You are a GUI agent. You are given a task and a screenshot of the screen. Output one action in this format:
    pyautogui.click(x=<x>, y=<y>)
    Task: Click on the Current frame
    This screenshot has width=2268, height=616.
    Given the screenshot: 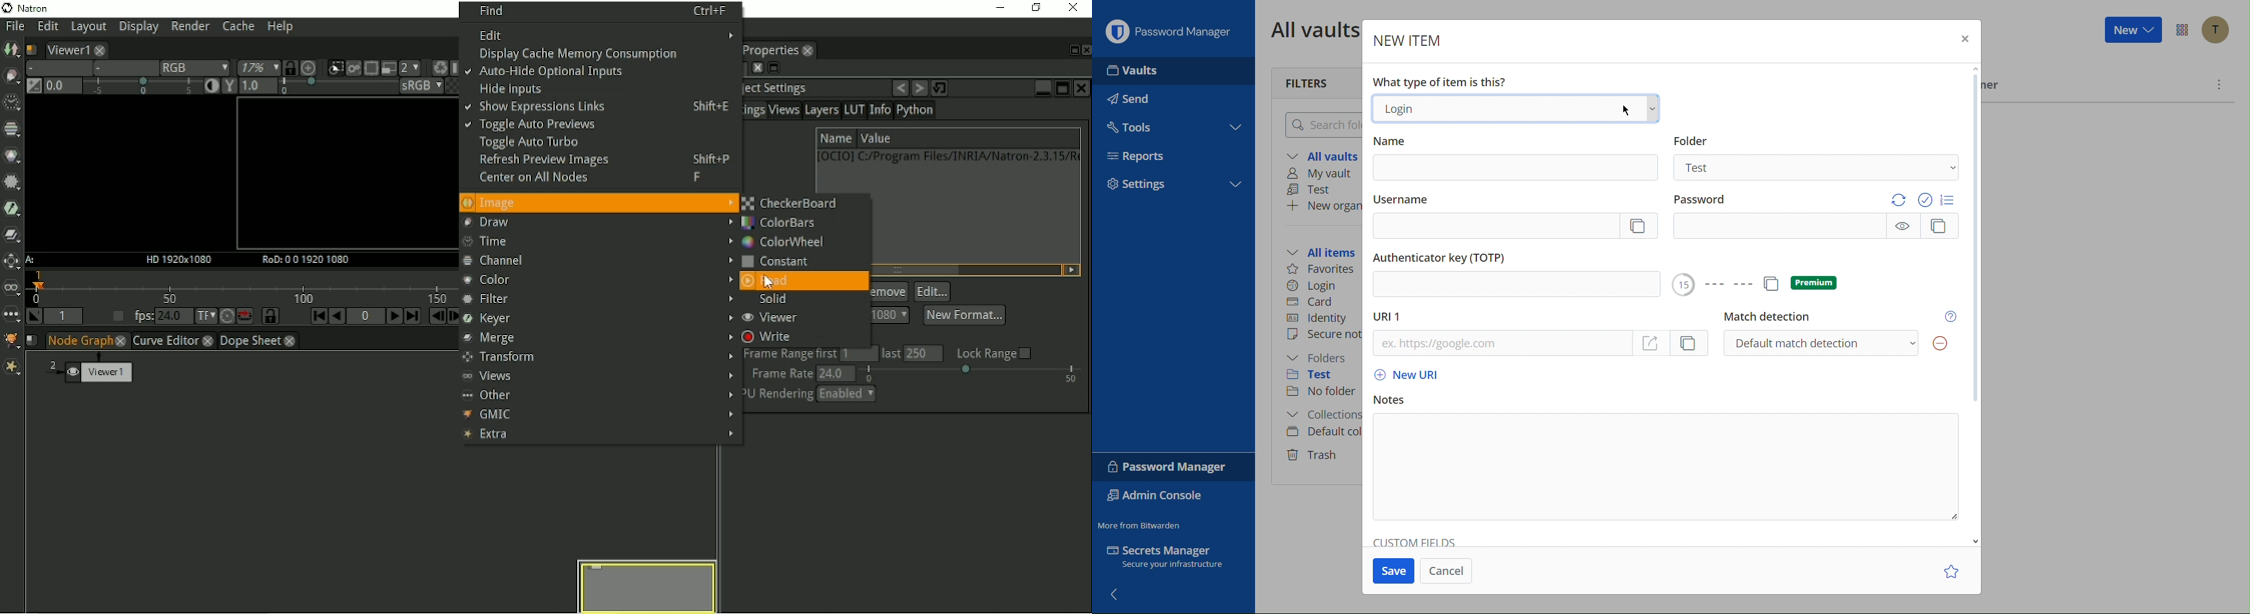 What is the action you would take?
    pyautogui.click(x=366, y=318)
    